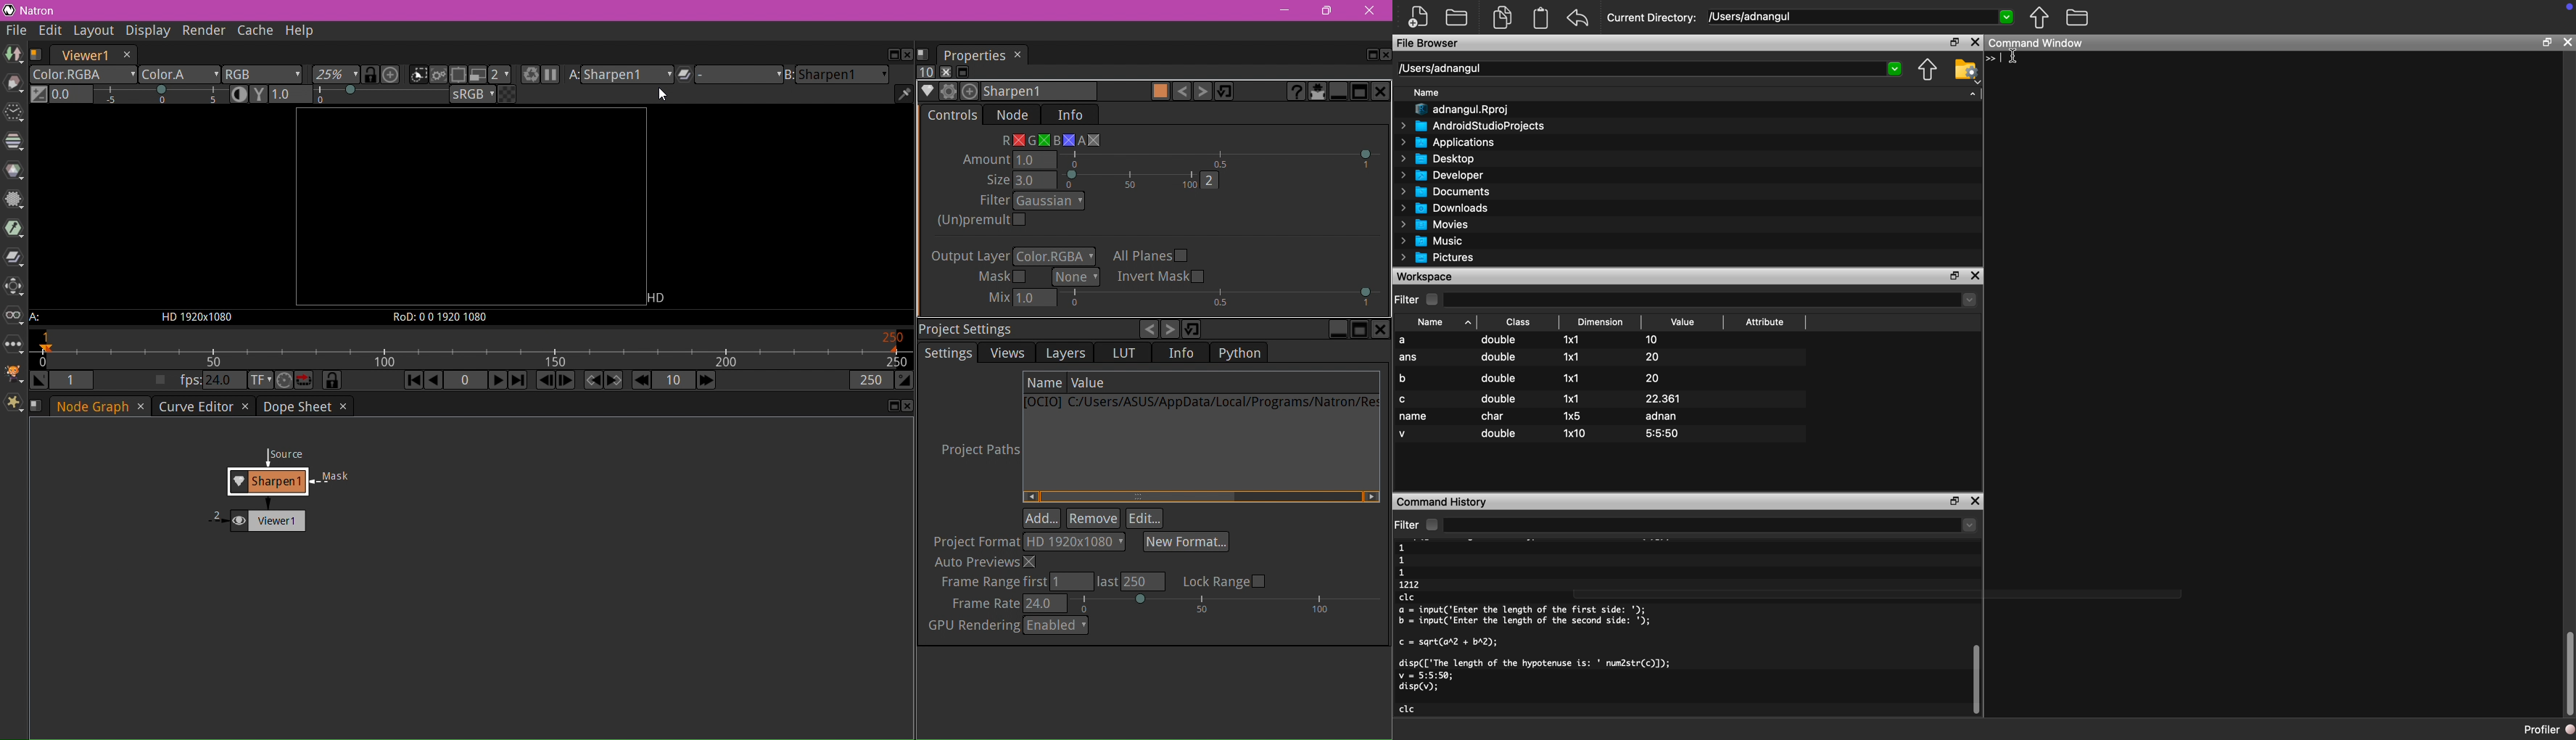  Describe the element at coordinates (1576, 433) in the screenshot. I see `1x10` at that location.